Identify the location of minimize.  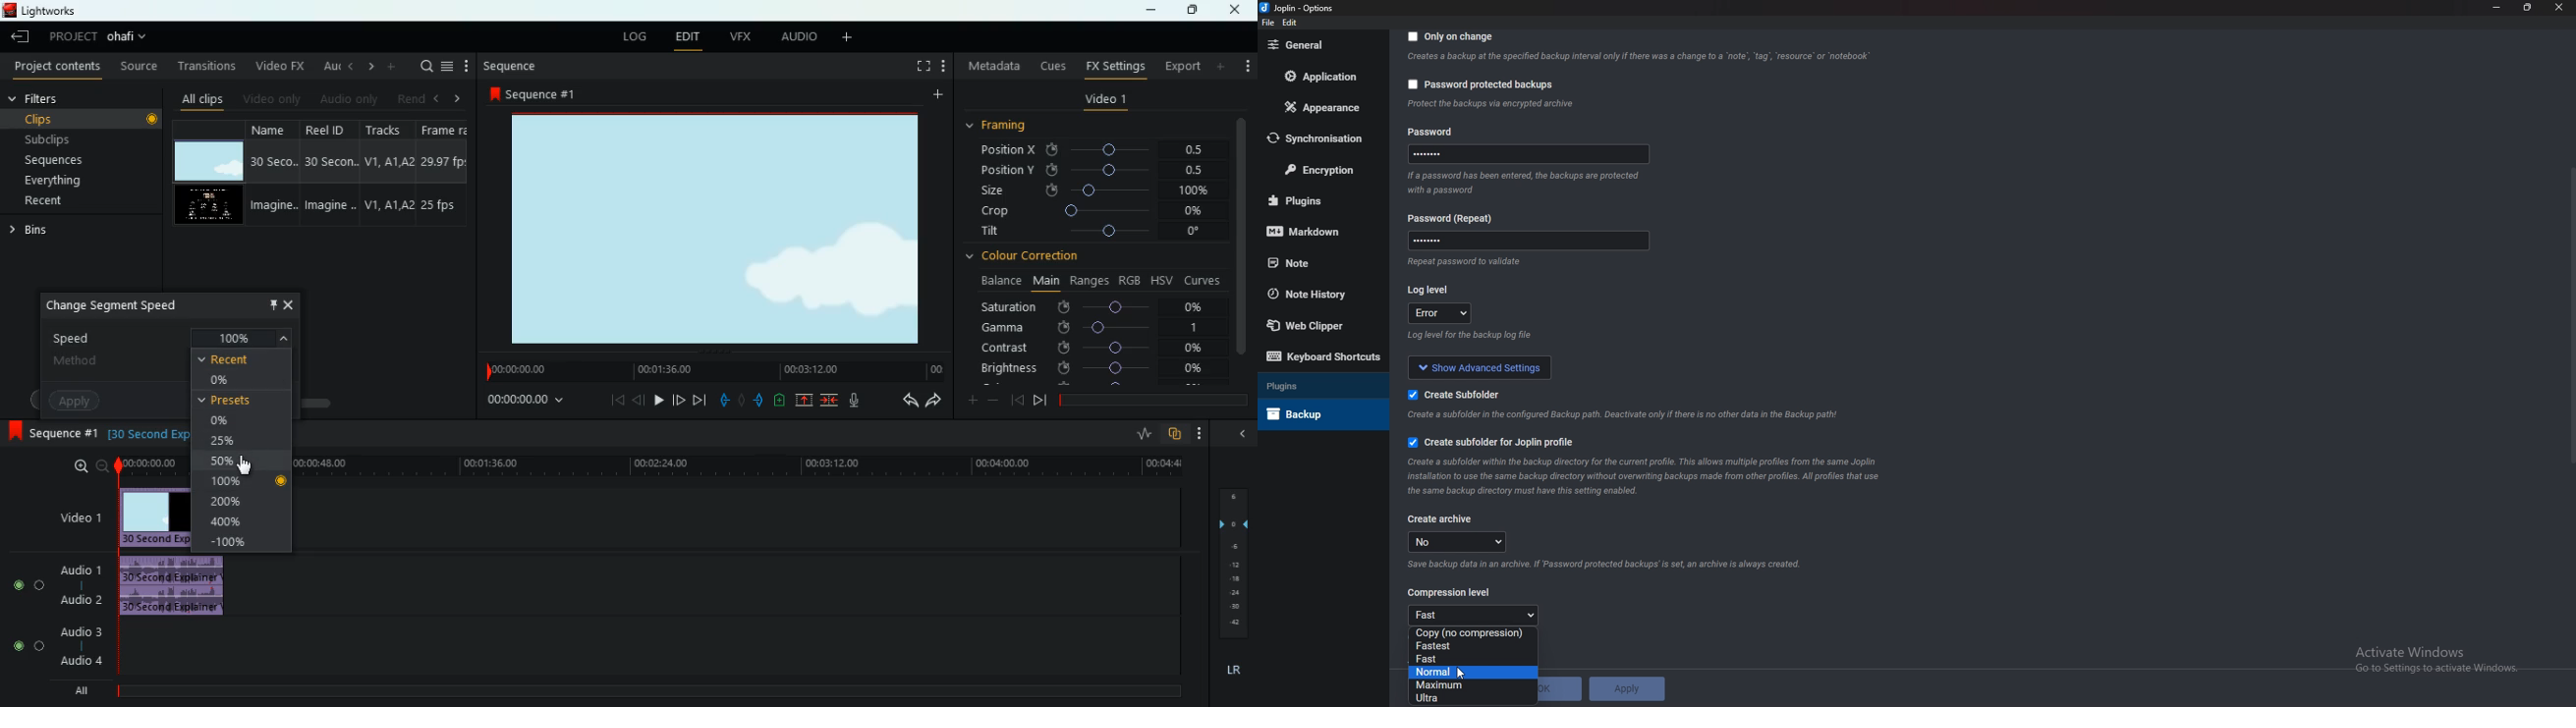
(1150, 12).